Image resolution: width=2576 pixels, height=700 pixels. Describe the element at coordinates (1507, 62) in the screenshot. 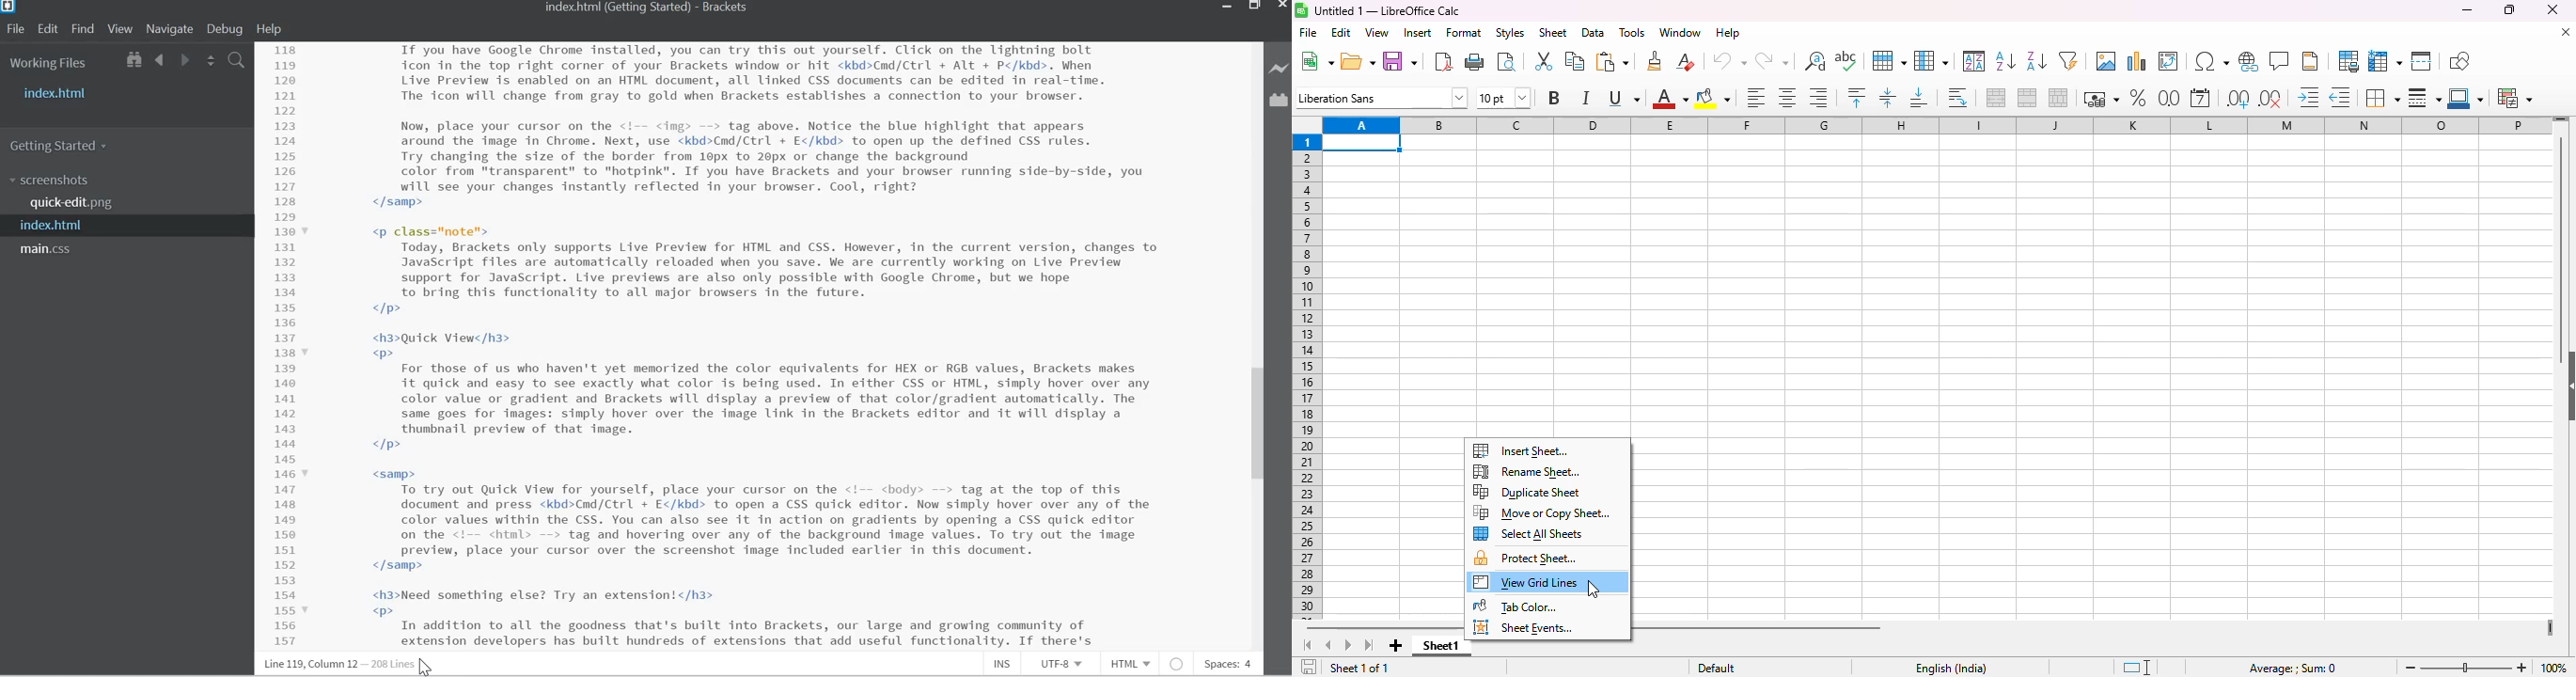

I see `toggle print preview` at that location.